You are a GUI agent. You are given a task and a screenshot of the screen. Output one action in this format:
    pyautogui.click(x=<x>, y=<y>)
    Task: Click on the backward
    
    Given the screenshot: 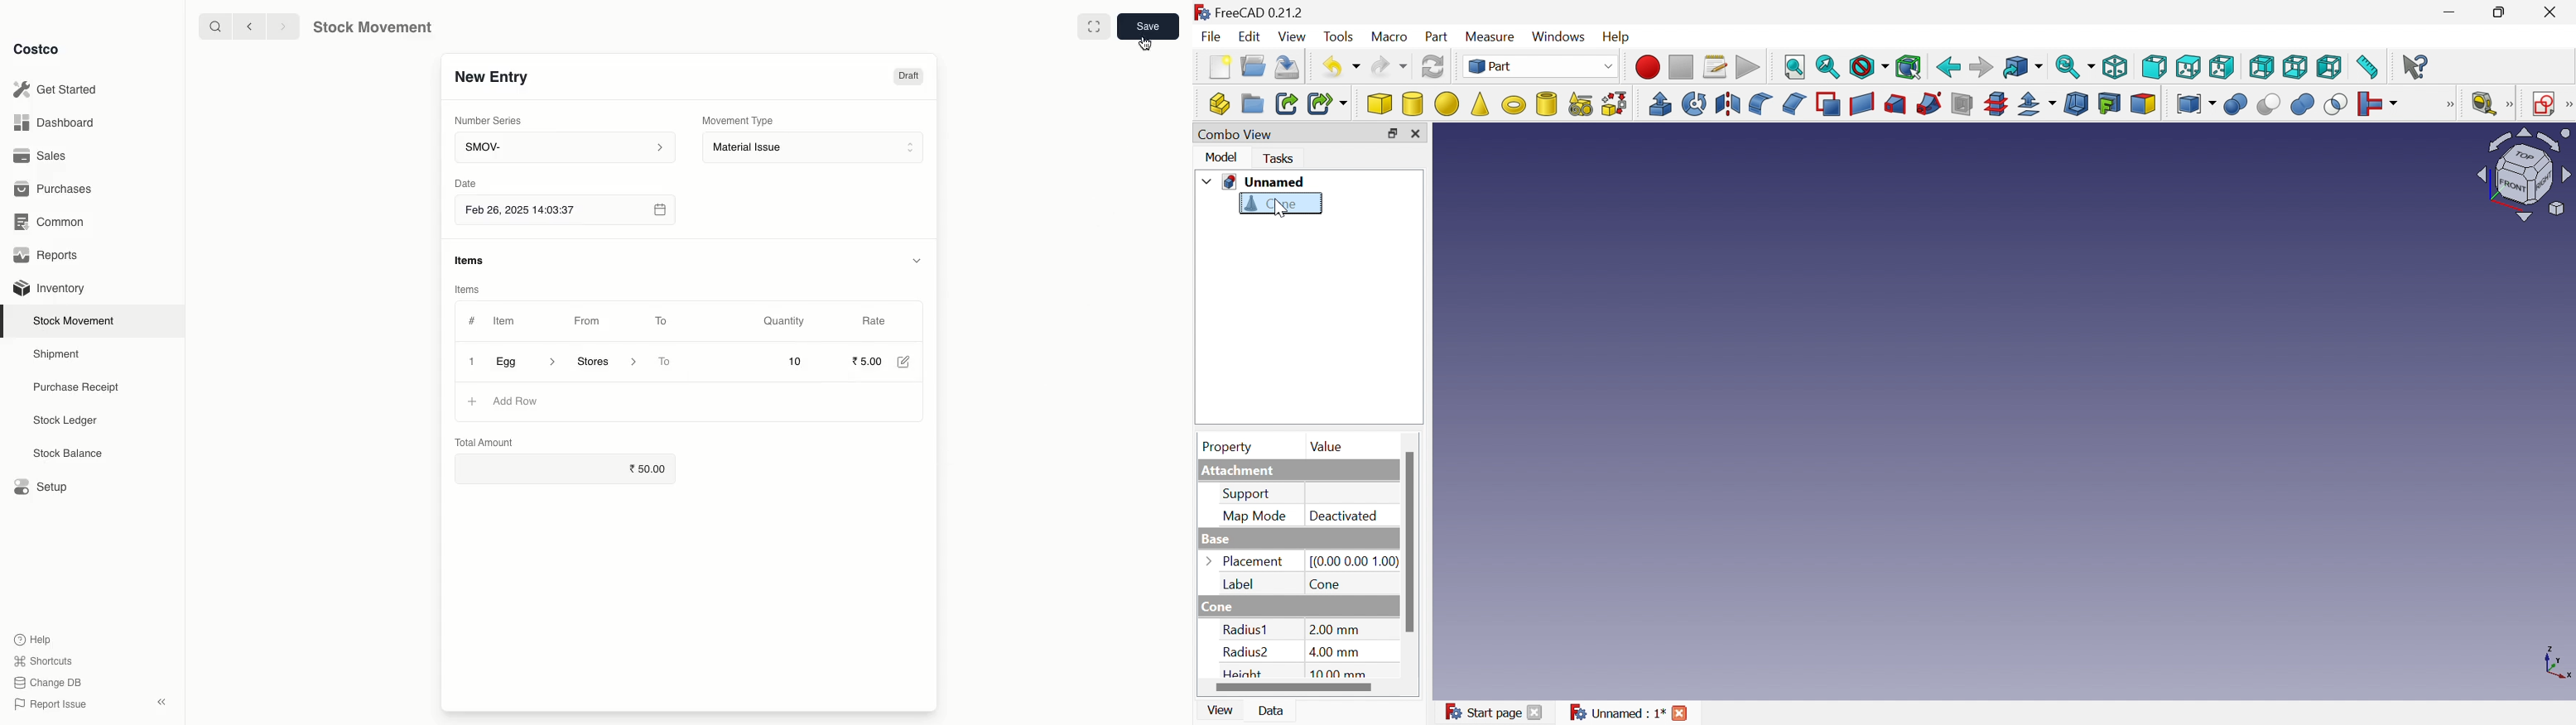 What is the action you would take?
    pyautogui.click(x=252, y=27)
    